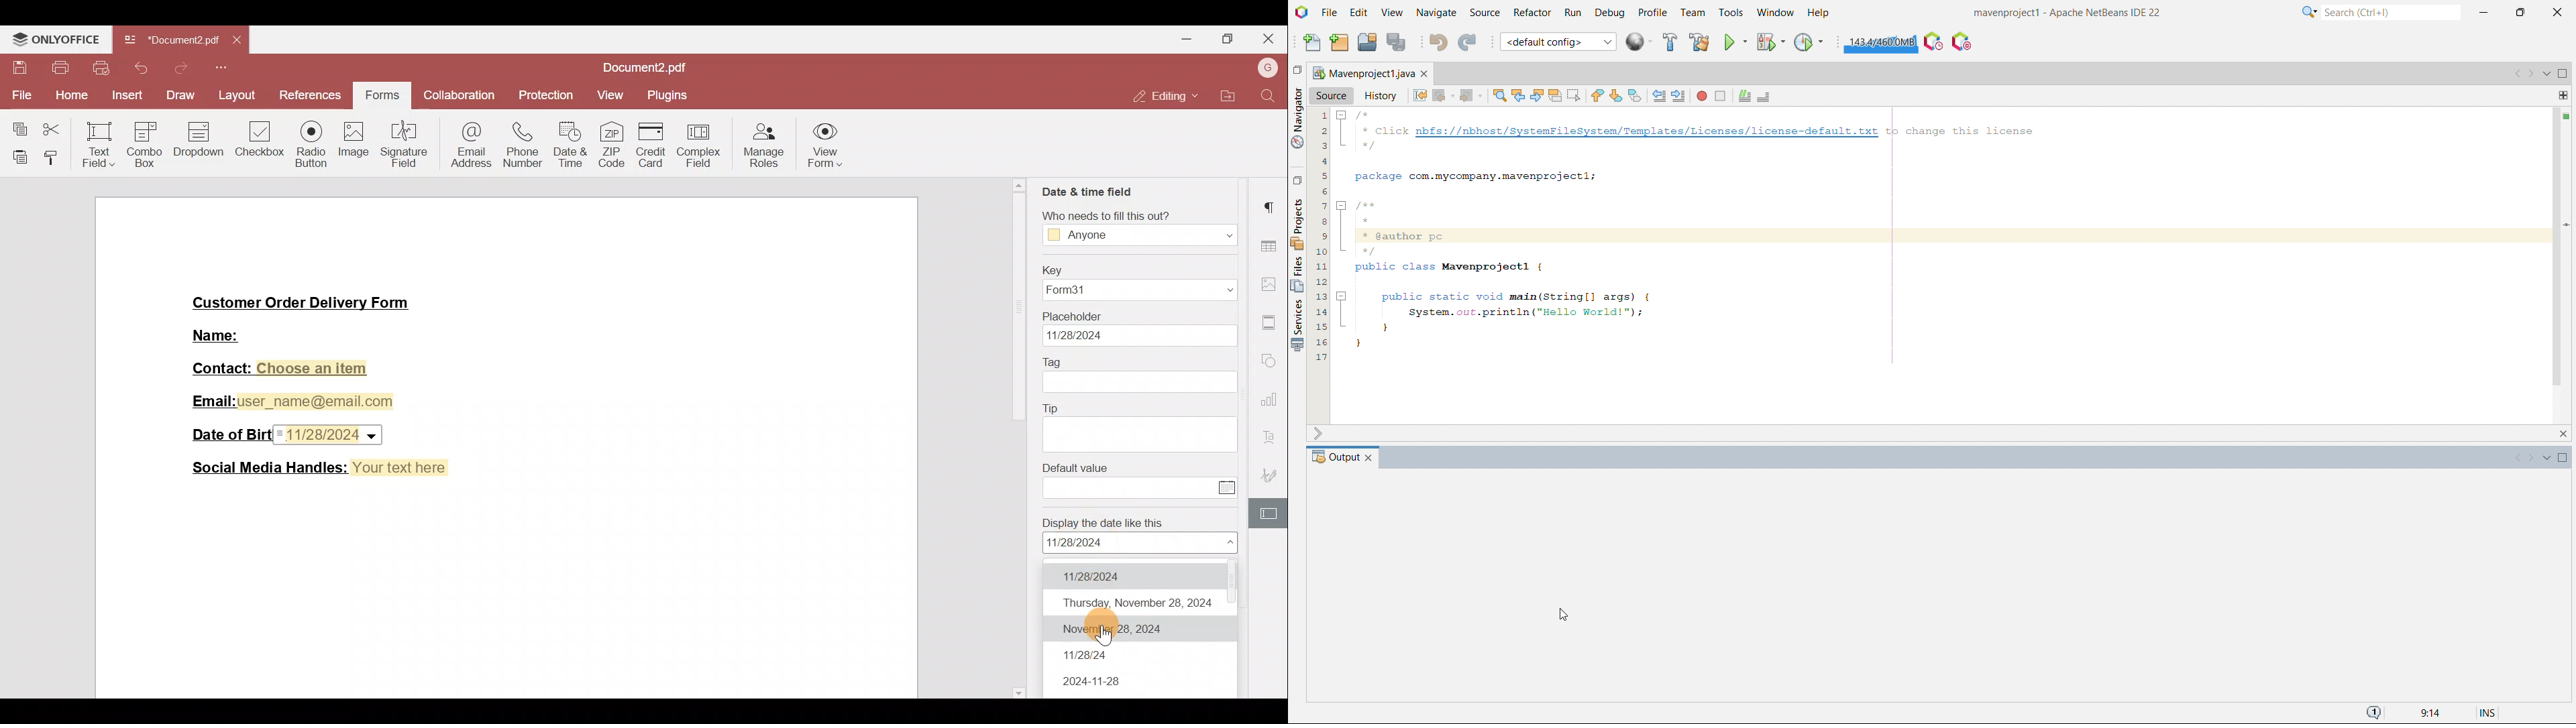 This screenshot has width=2576, height=728. Describe the element at coordinates (2391, 12) in the screenshot. I see `searchbox` at that location.